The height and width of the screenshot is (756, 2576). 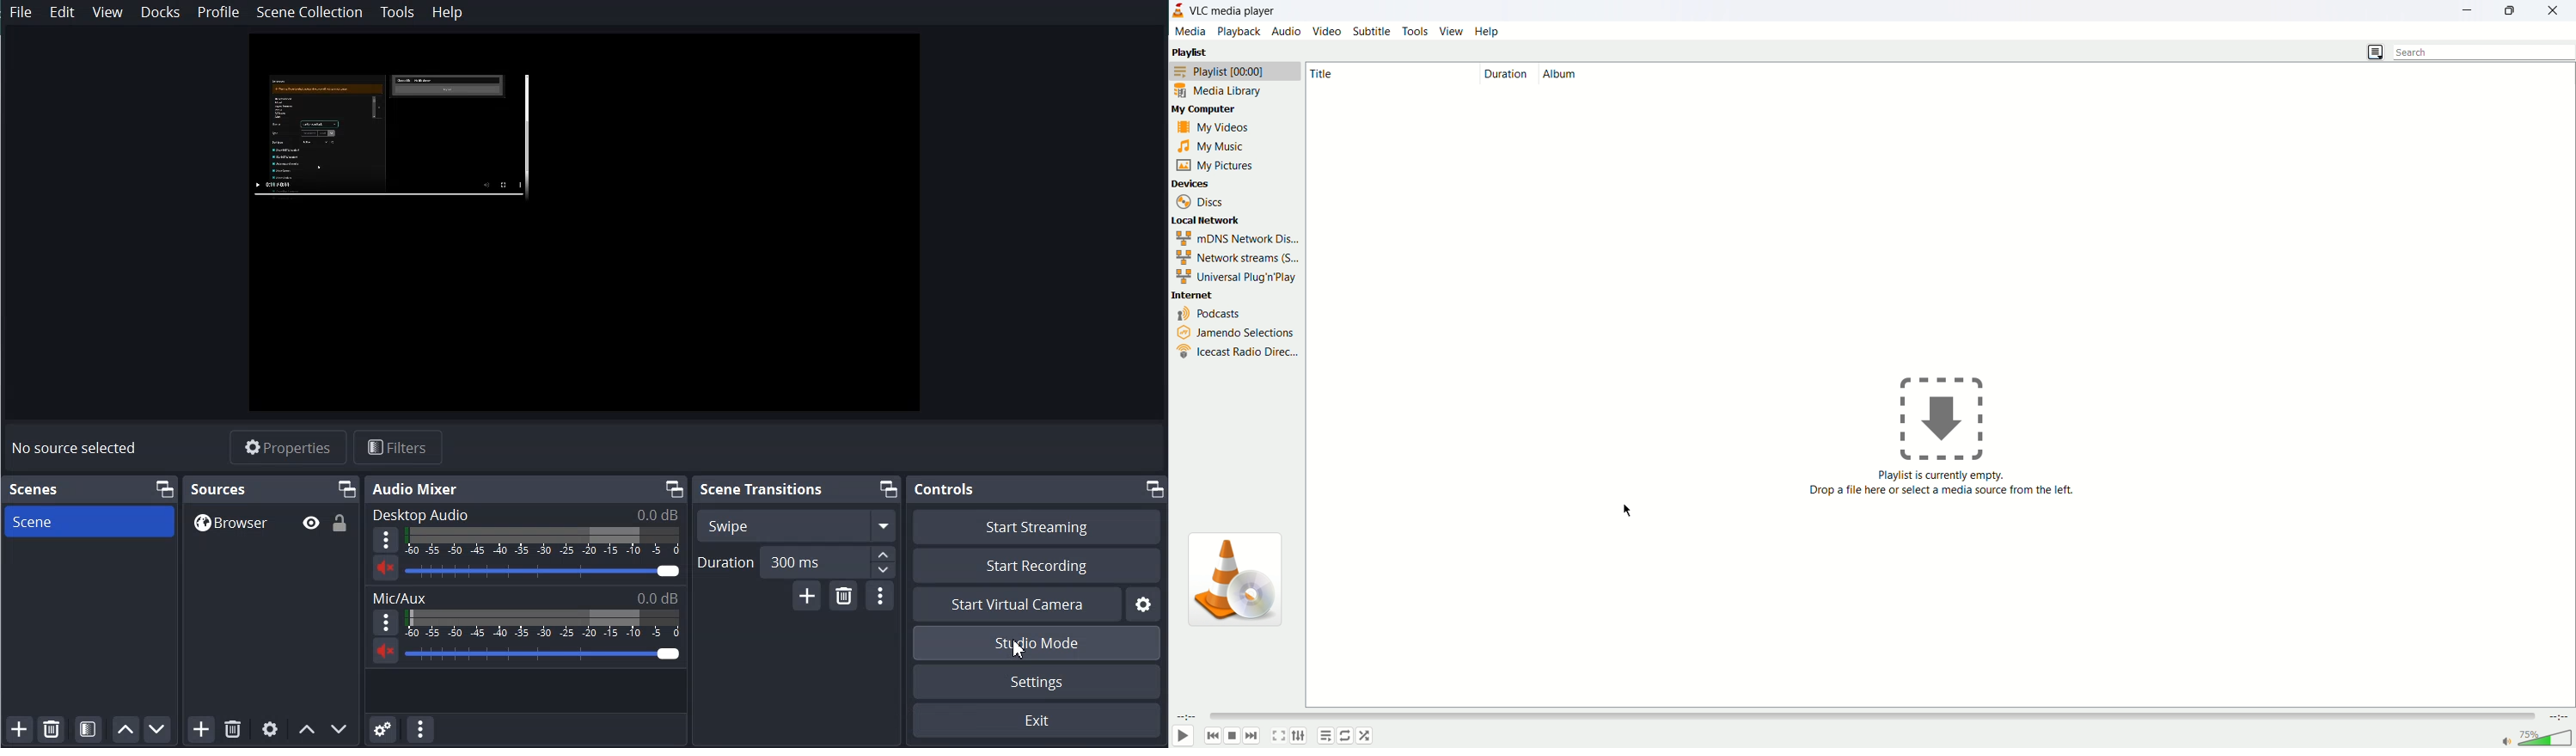 What do you see at coordinates (63, 12) in the screenshot?
I see `Edit` at bounding box center [63, 12].